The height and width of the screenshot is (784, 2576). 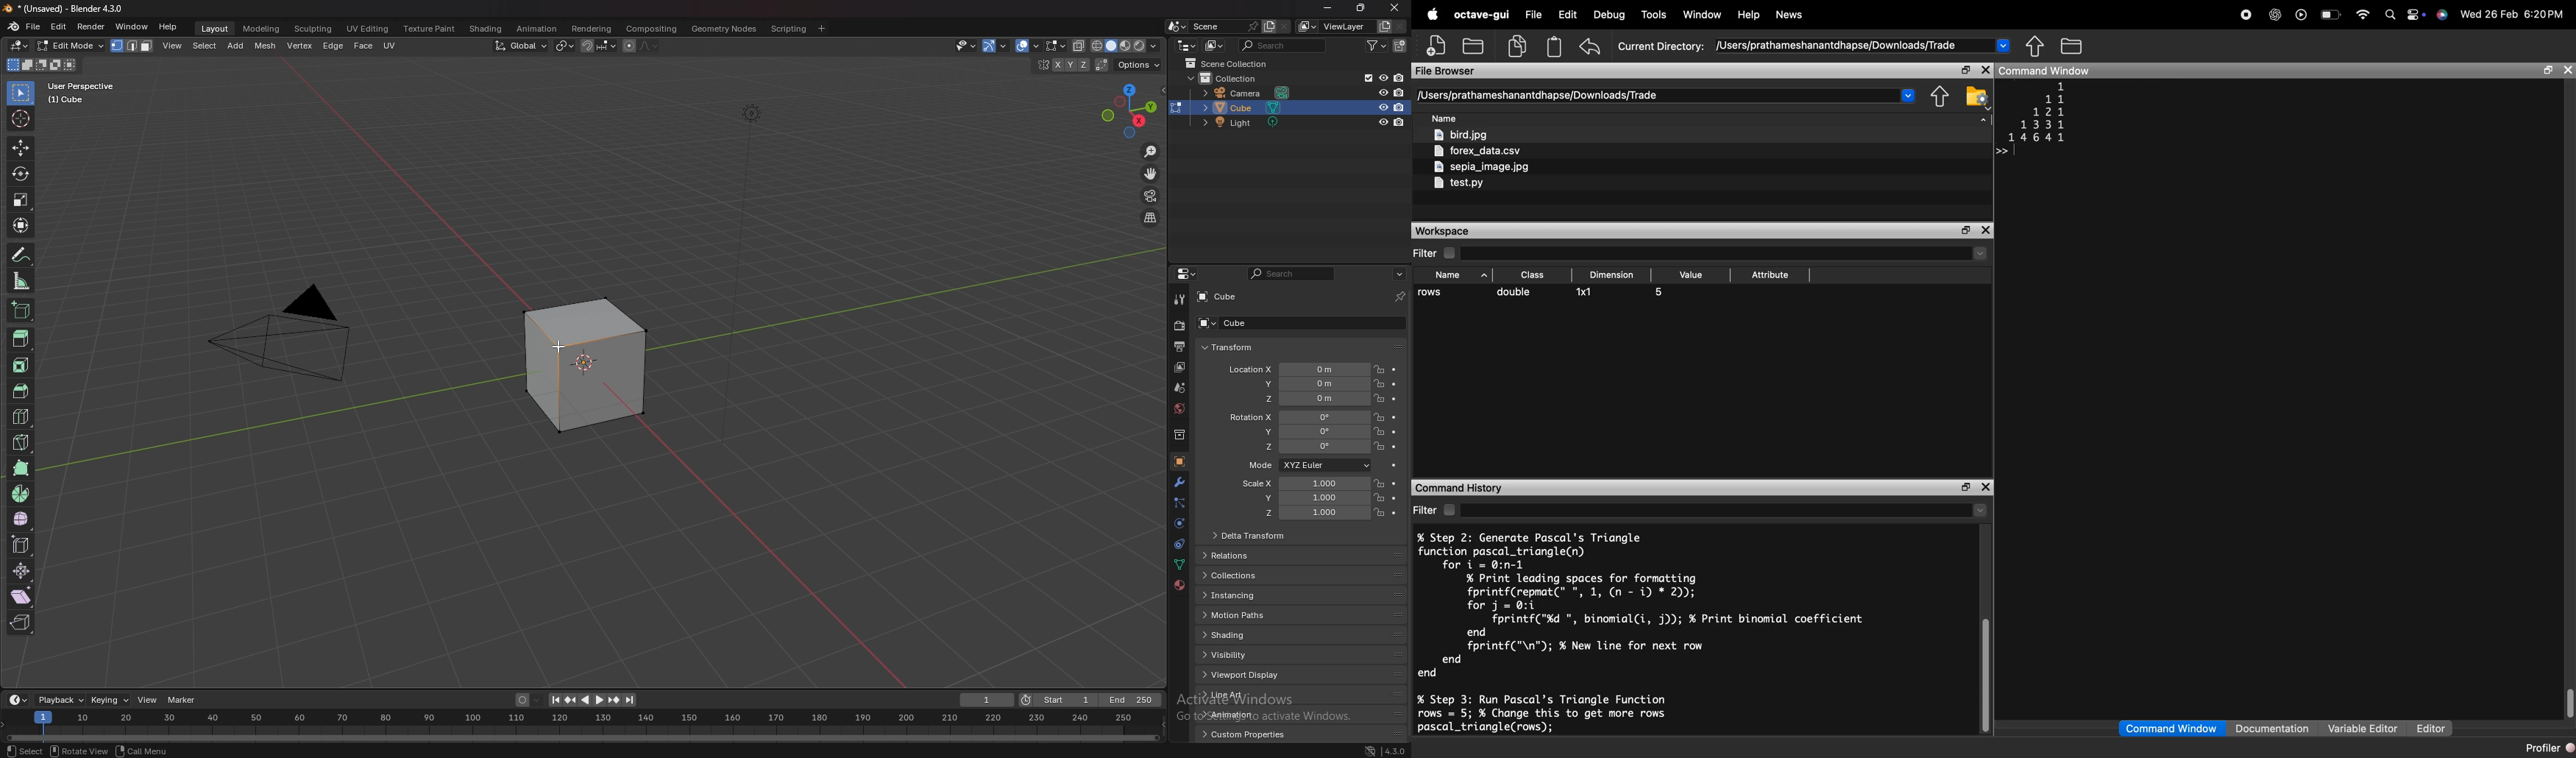 I want to click on rotation z, so click(x=1296, y=446).